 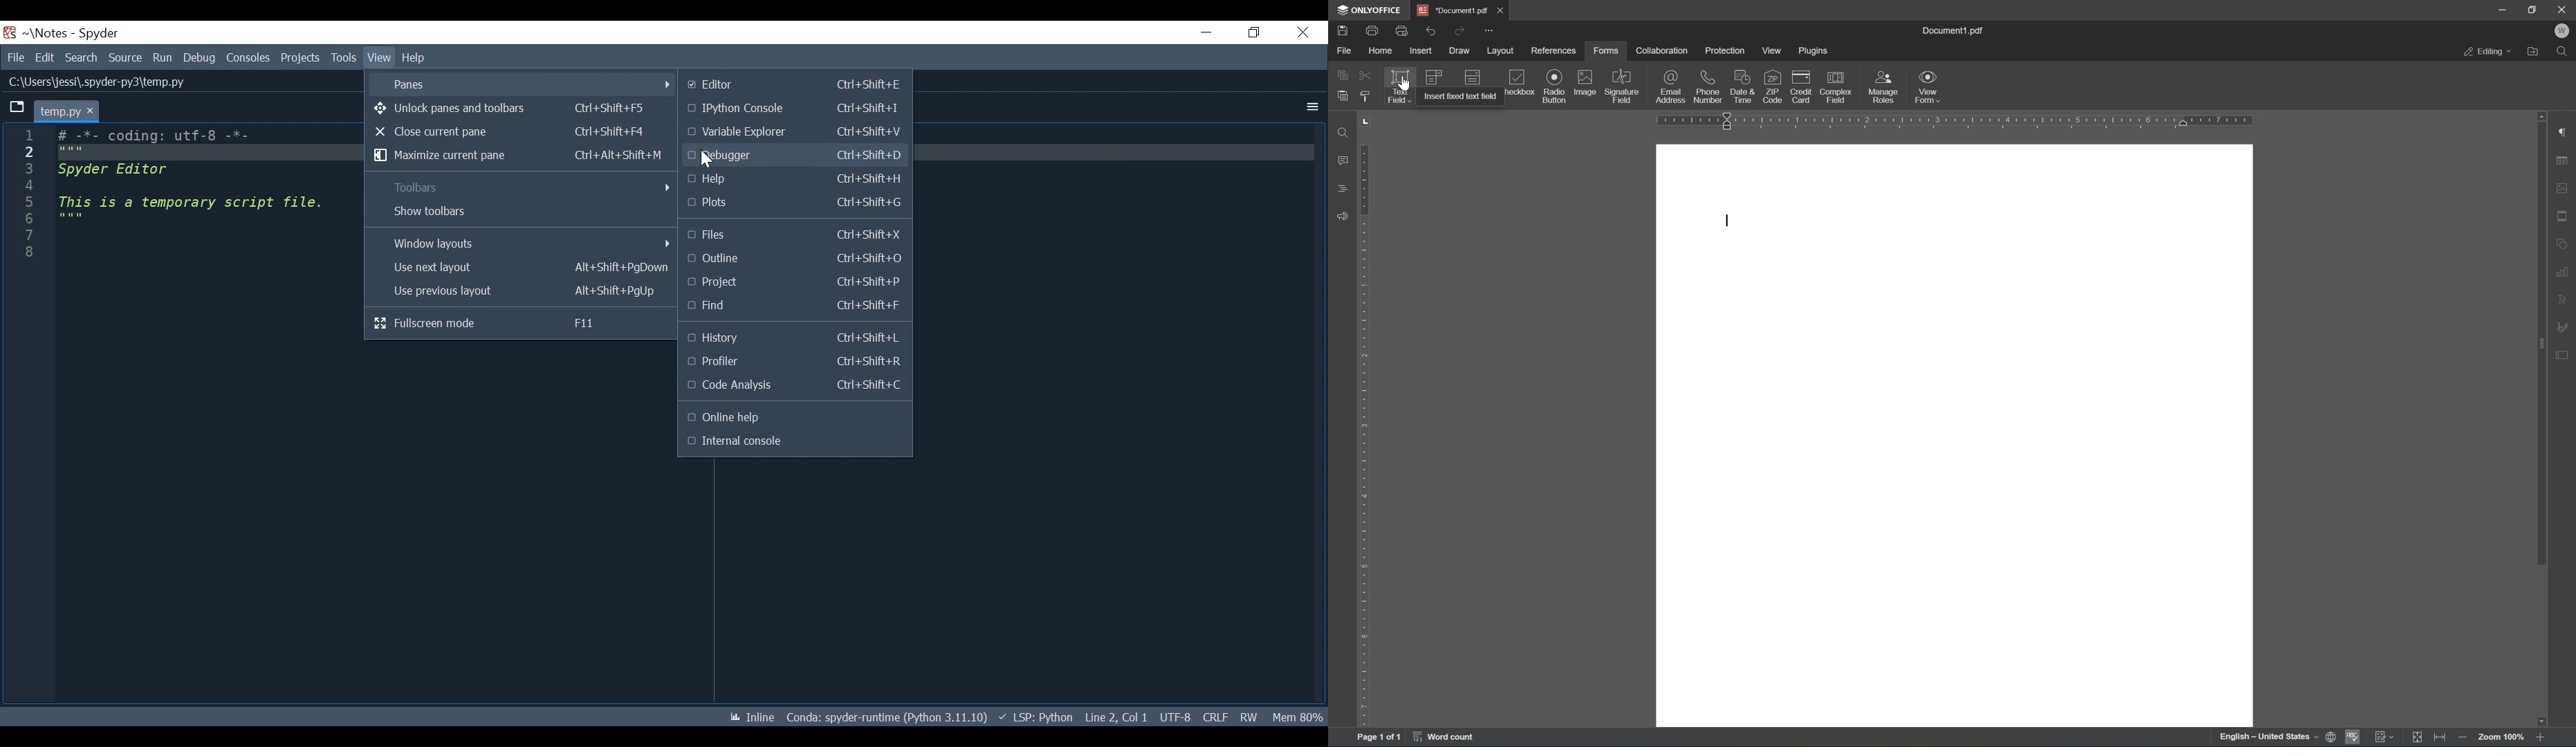 I want to click on Consoles, so click(x=248, y=57).